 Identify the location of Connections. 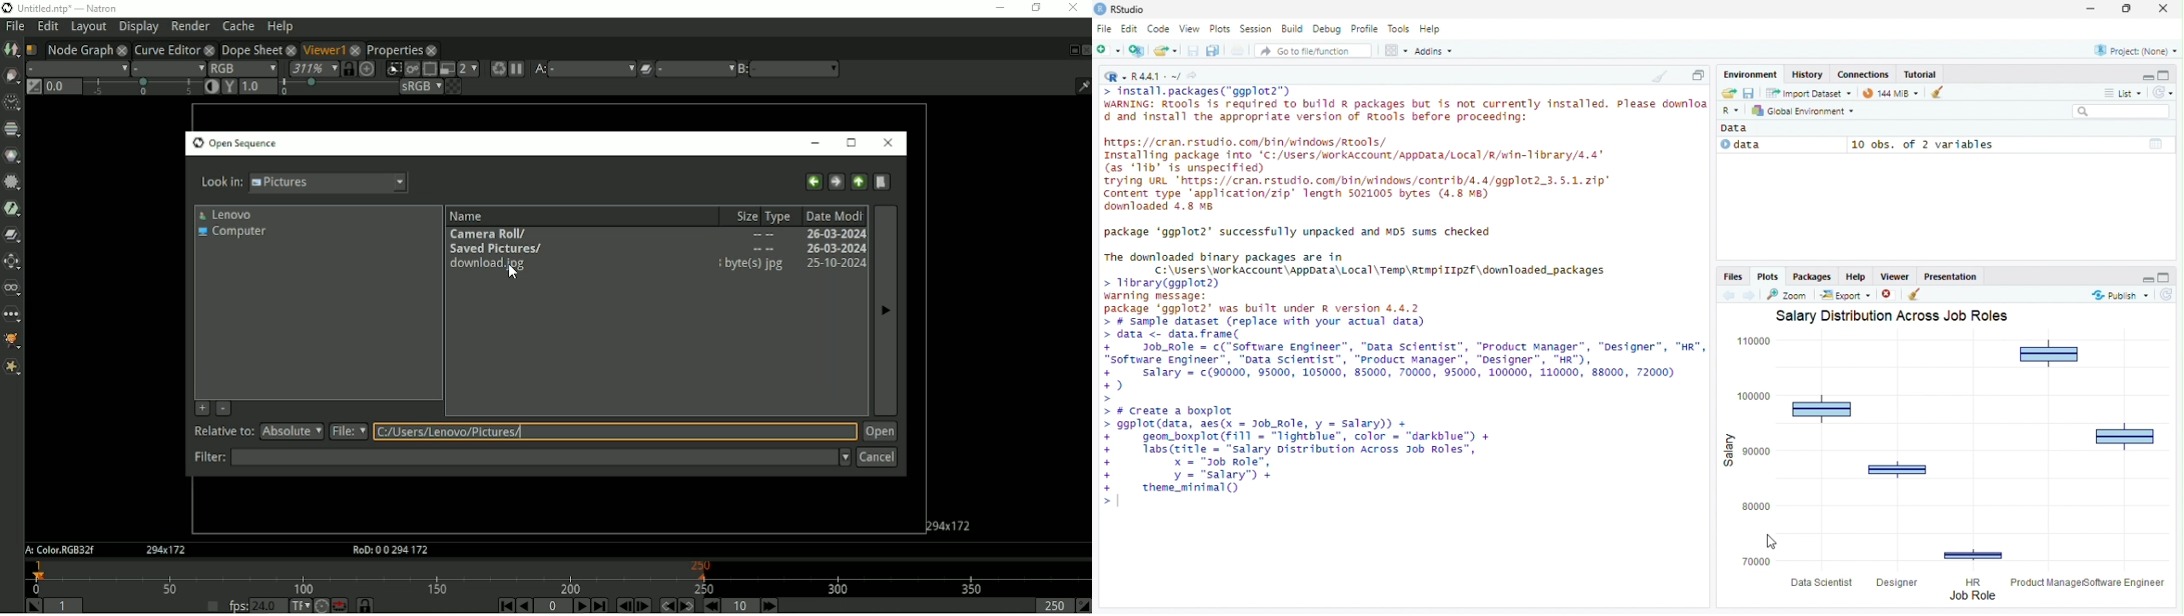
(1863, 74).